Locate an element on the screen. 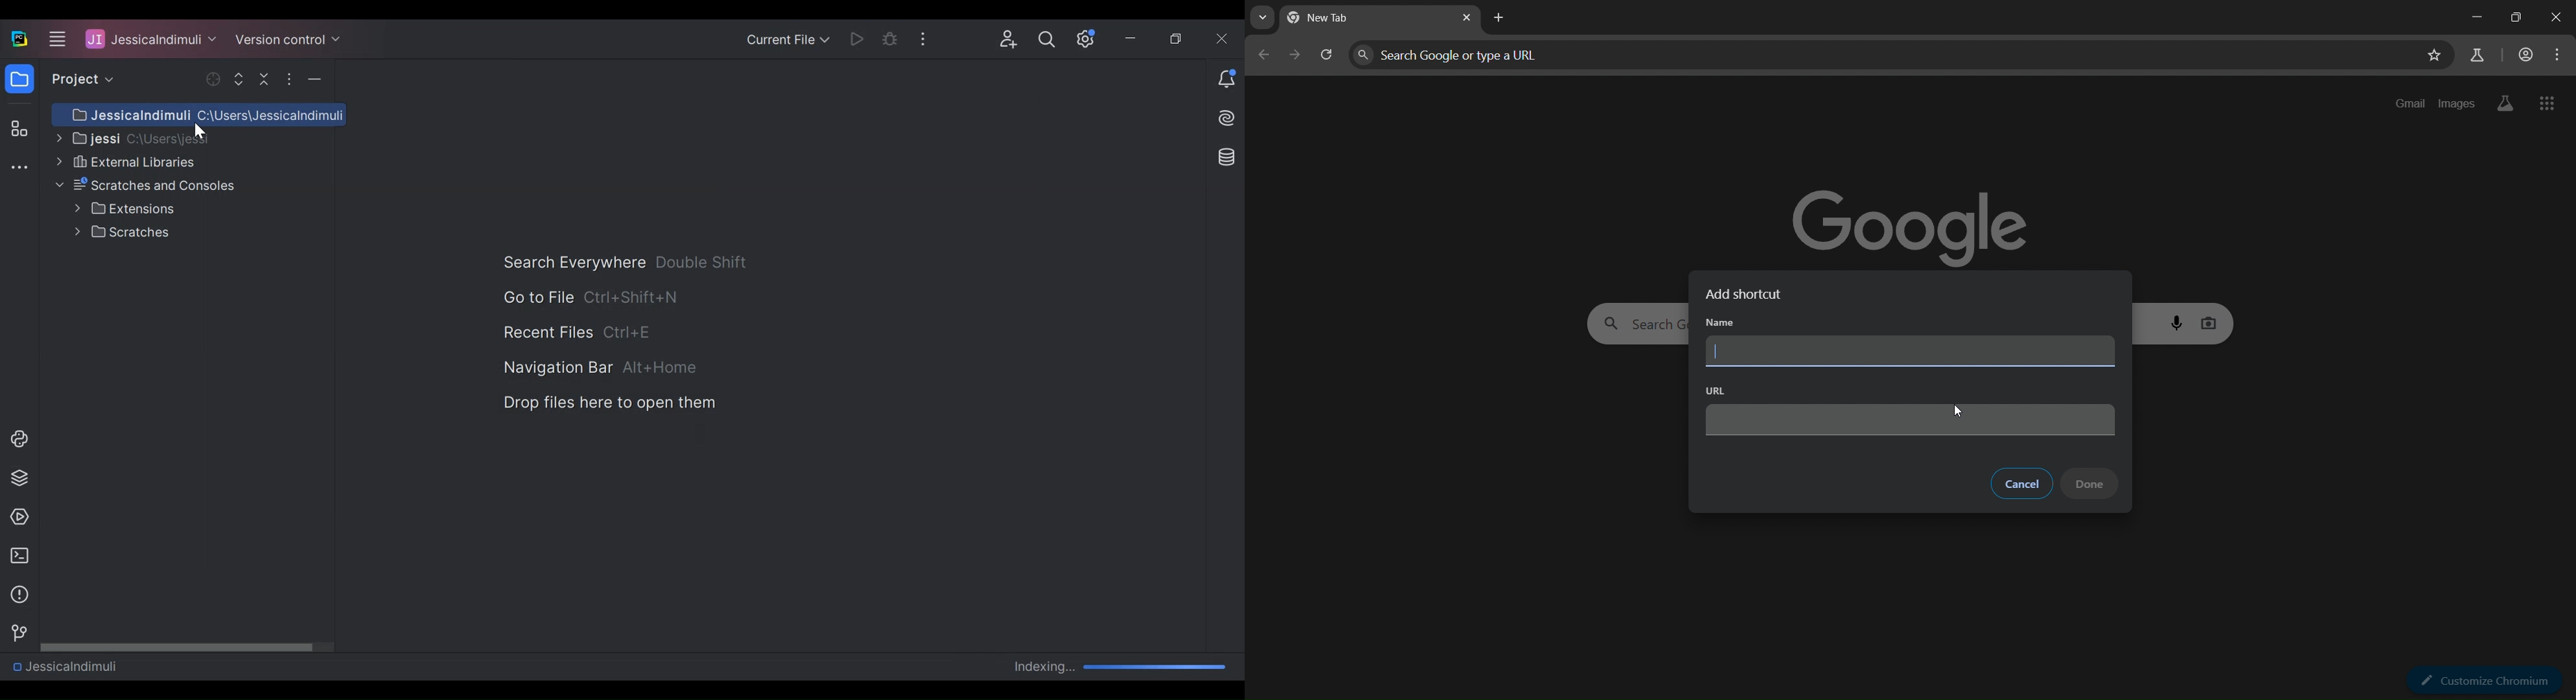  Notification is located at coordinates (1227, 80).